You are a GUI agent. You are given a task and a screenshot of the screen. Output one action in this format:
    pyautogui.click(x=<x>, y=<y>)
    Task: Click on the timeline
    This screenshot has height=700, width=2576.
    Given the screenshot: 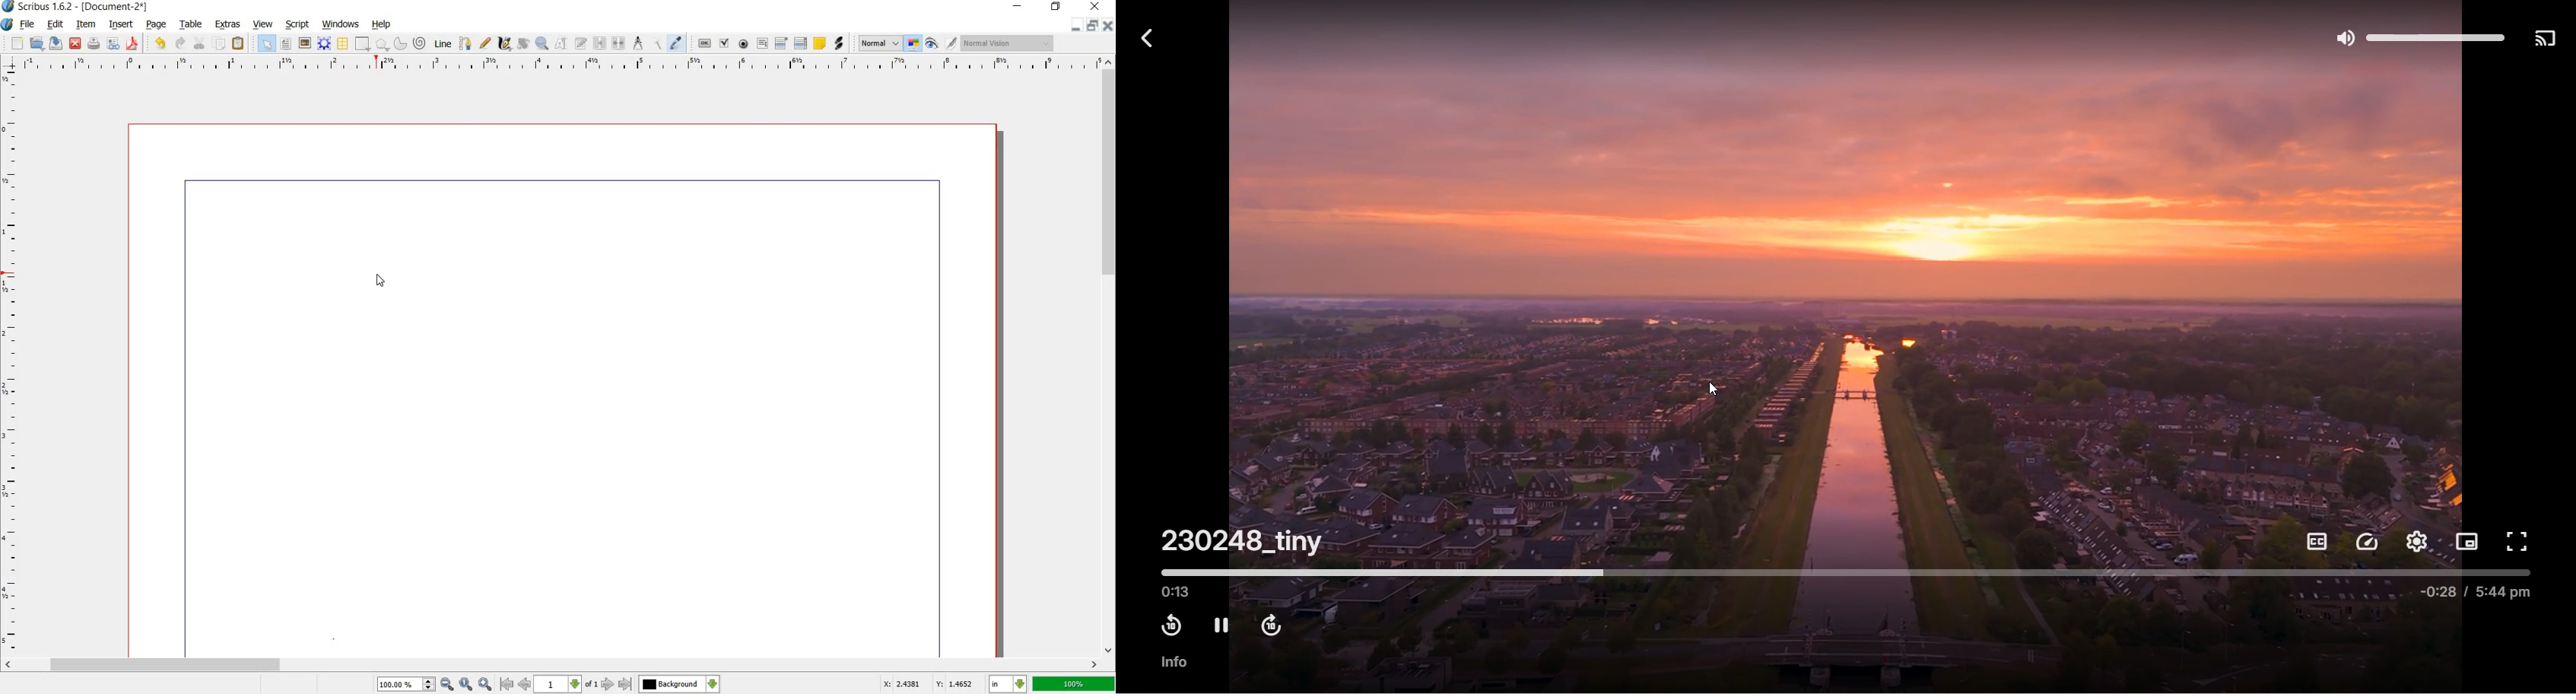 What is the action you would take?
    pyautogui.click(x=1850, y=571)
    